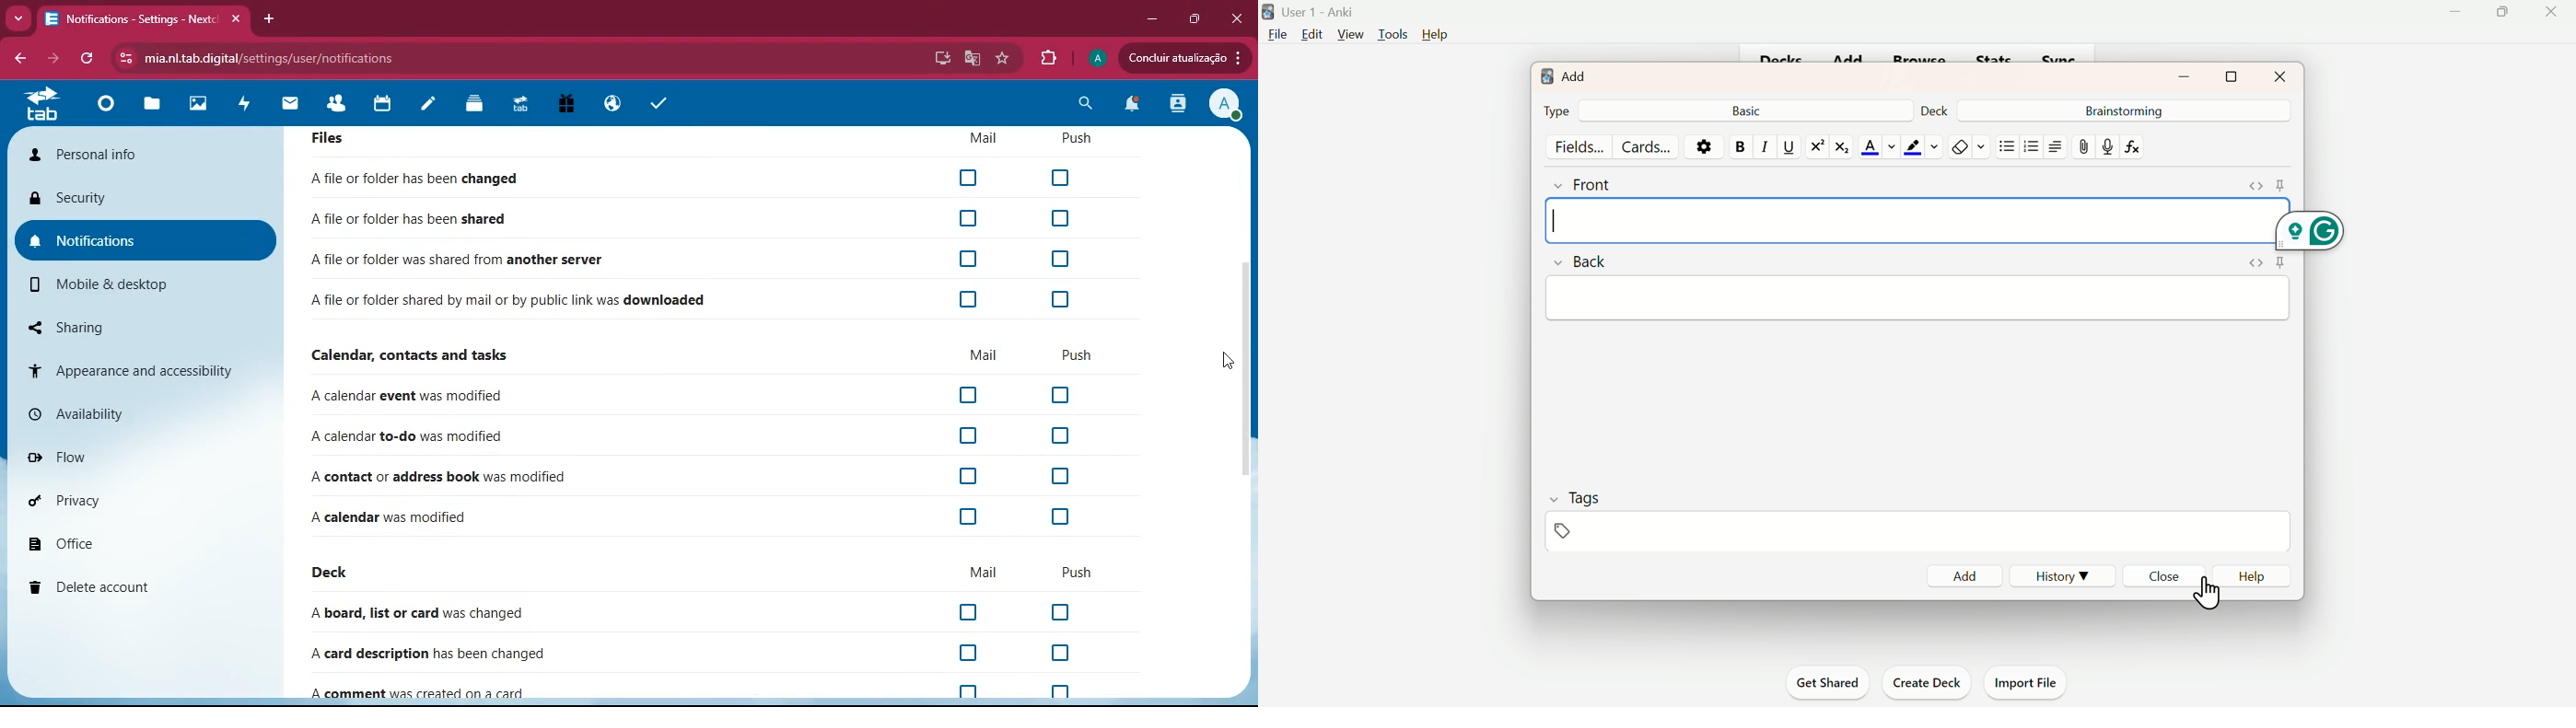 Image resolution: width=2576 pixels, height=728 pixels. Describe the element at coordinates (711, 142) in the screenshot. I see `Files` at that location.